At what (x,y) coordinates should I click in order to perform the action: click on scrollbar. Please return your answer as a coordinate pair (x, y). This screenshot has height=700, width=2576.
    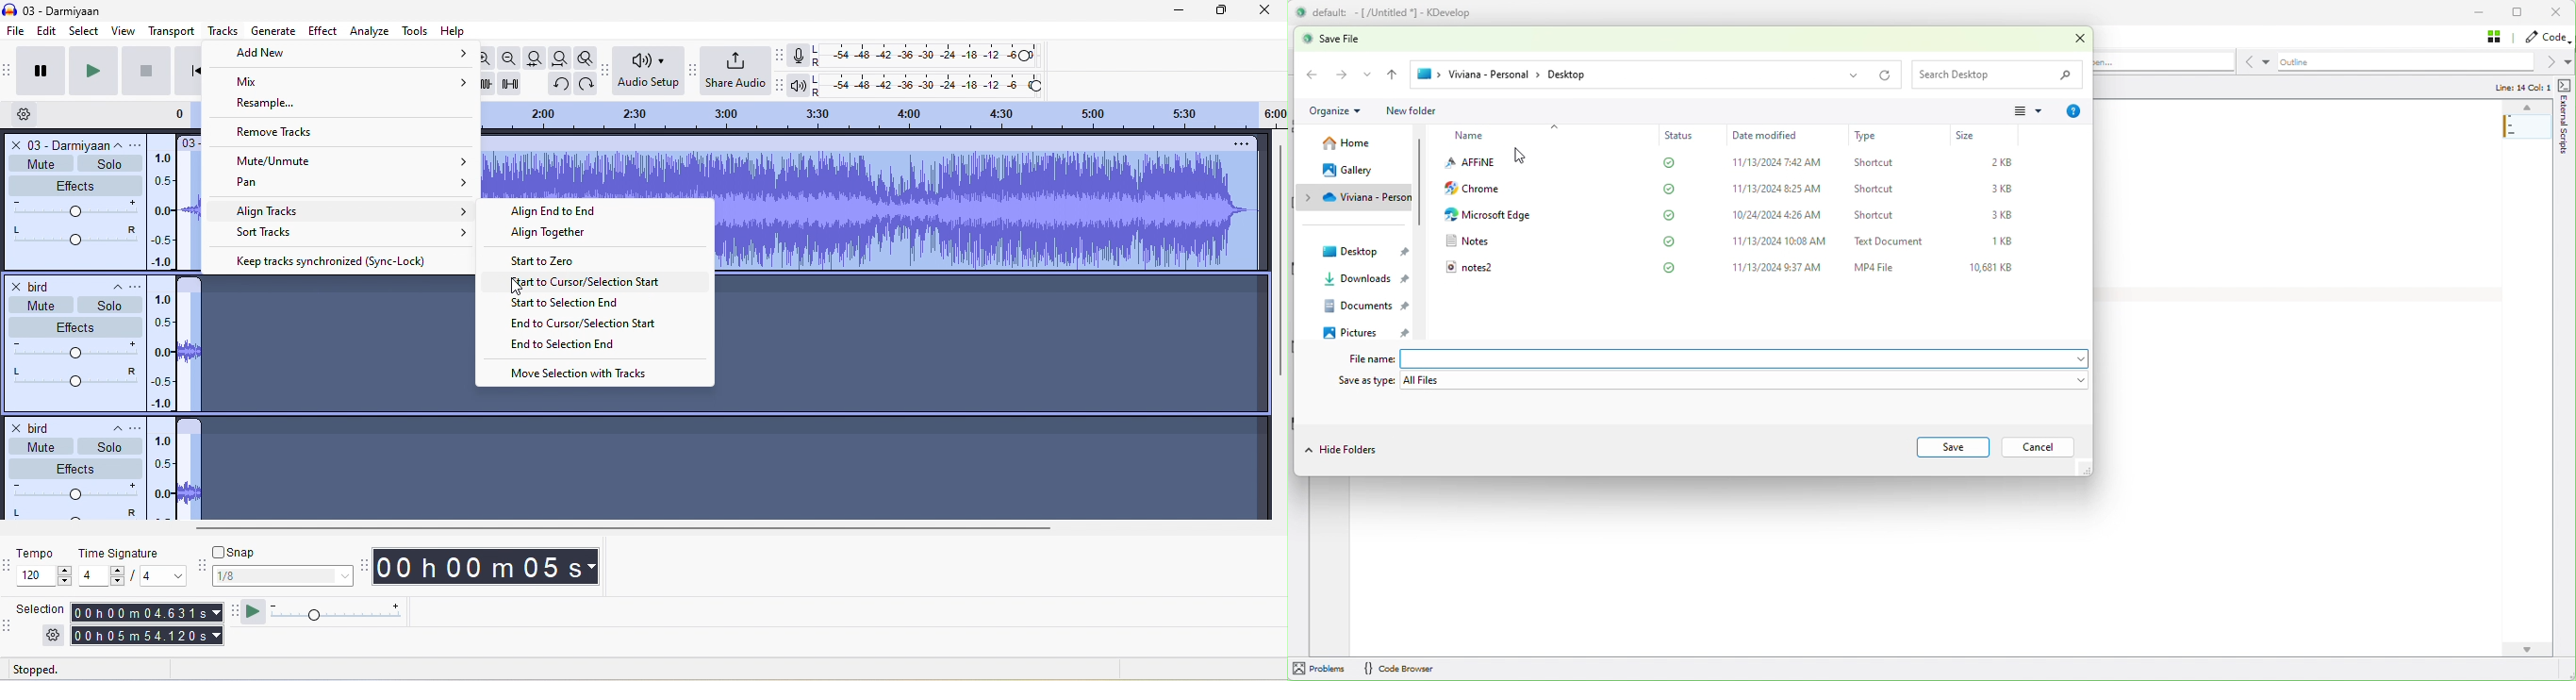
    Looking at the image, I should click on (1421, 224).